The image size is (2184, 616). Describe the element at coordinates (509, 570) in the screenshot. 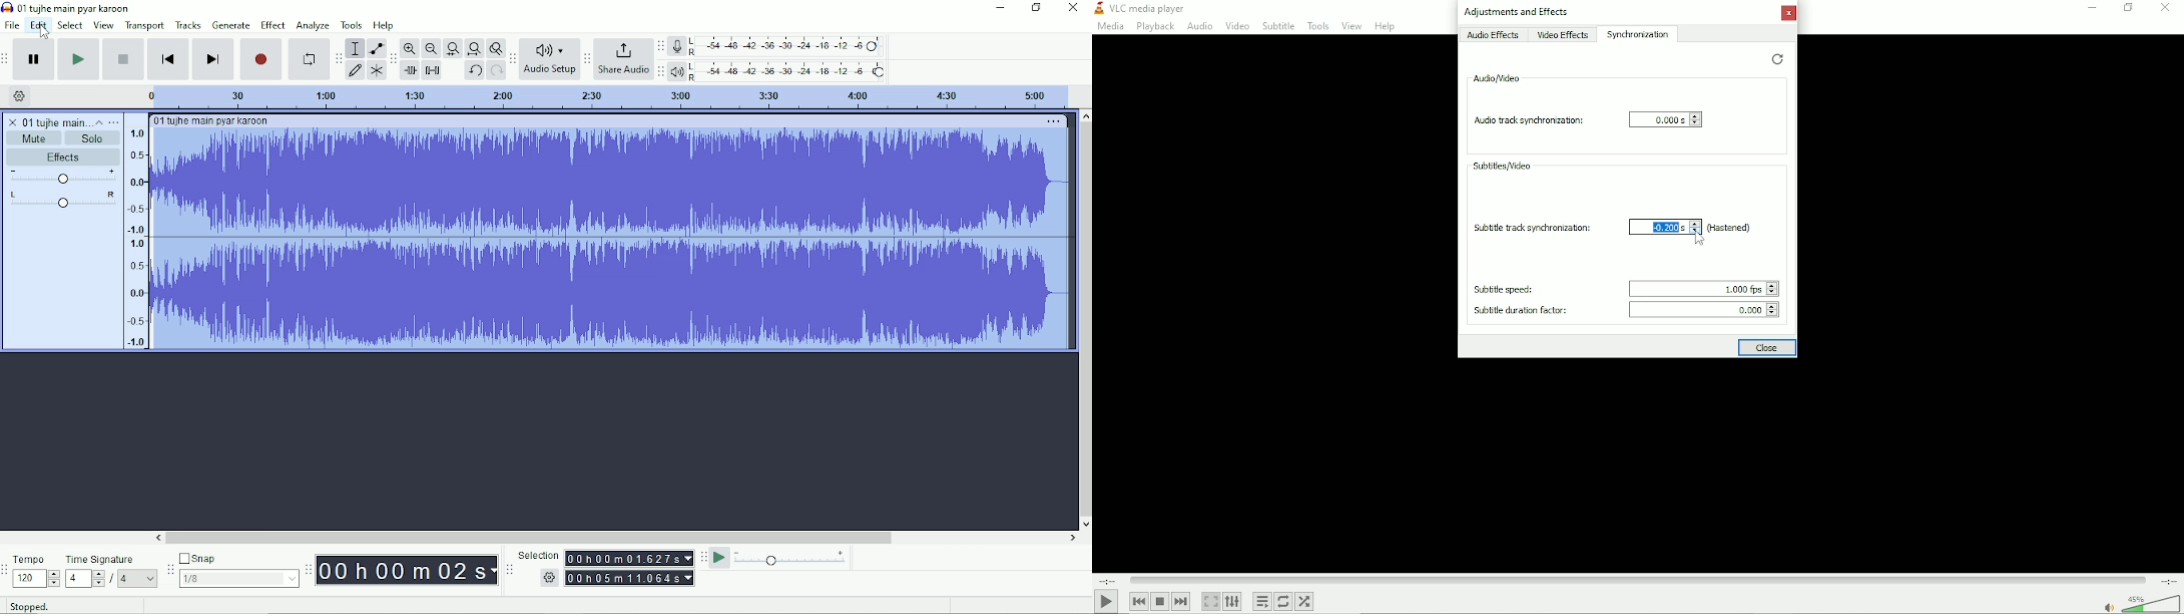

I see `Audacity selection toolbar` at that location.